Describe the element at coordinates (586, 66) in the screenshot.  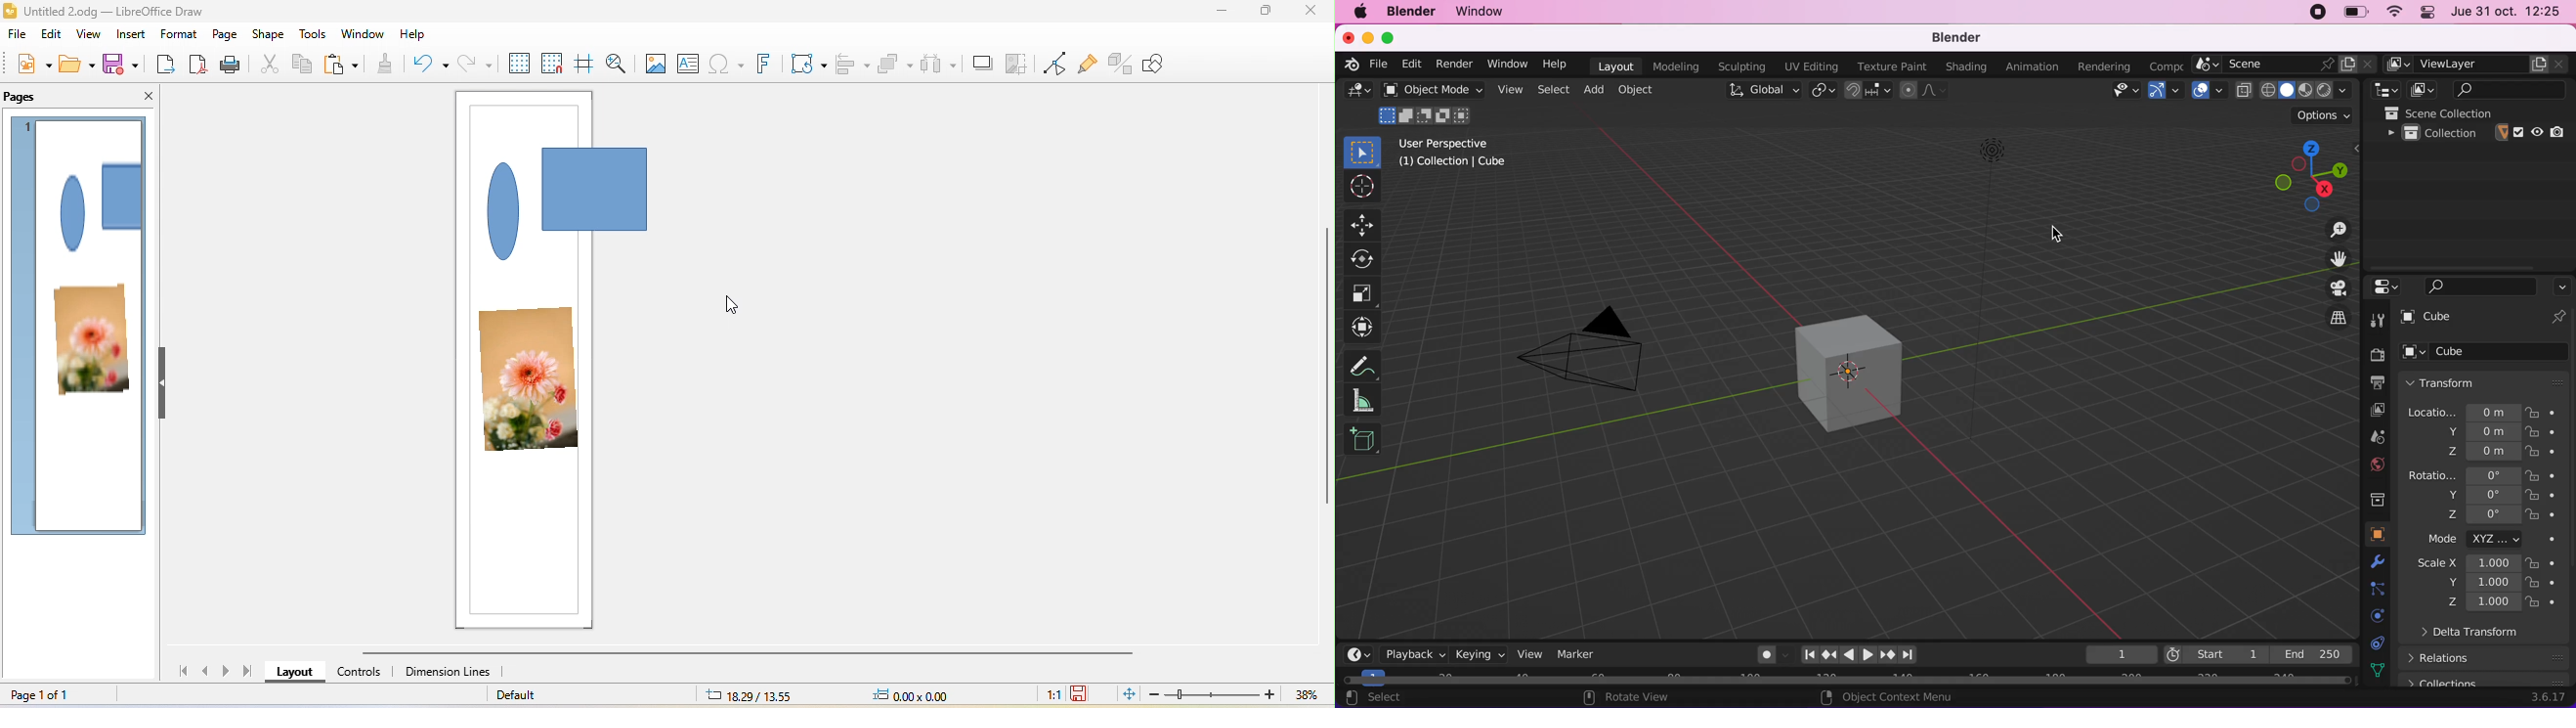
I see `helpline while moving` at that location.